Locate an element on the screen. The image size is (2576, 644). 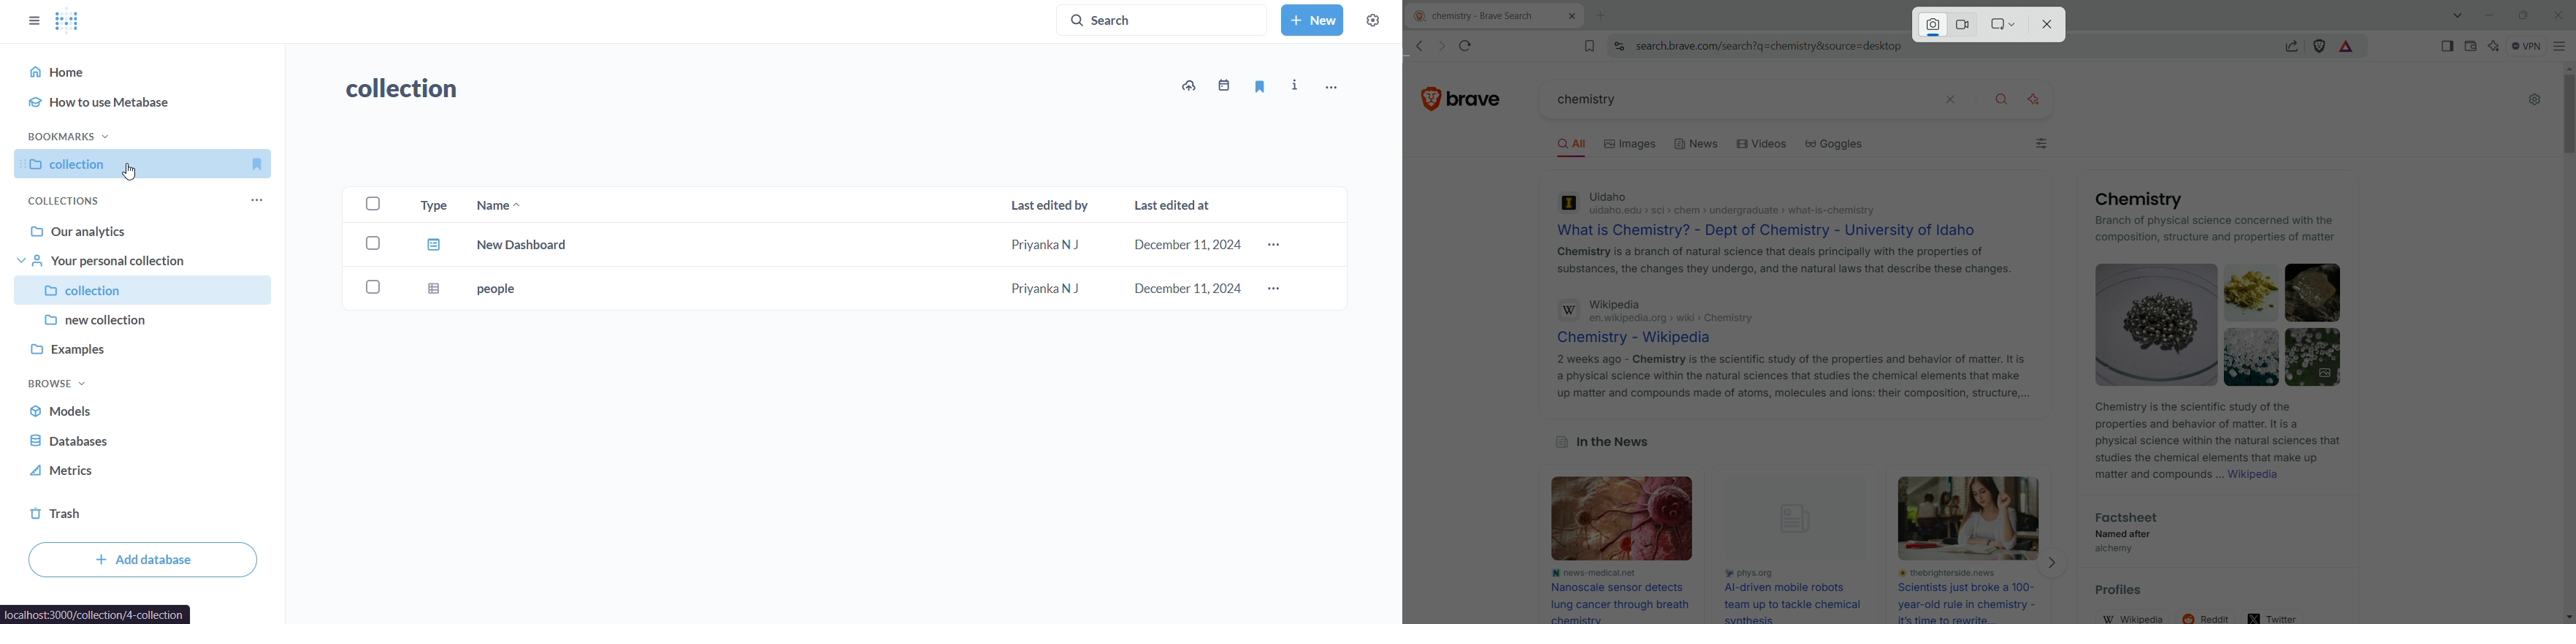
show sidebar is located at coordinates (2449, 45).